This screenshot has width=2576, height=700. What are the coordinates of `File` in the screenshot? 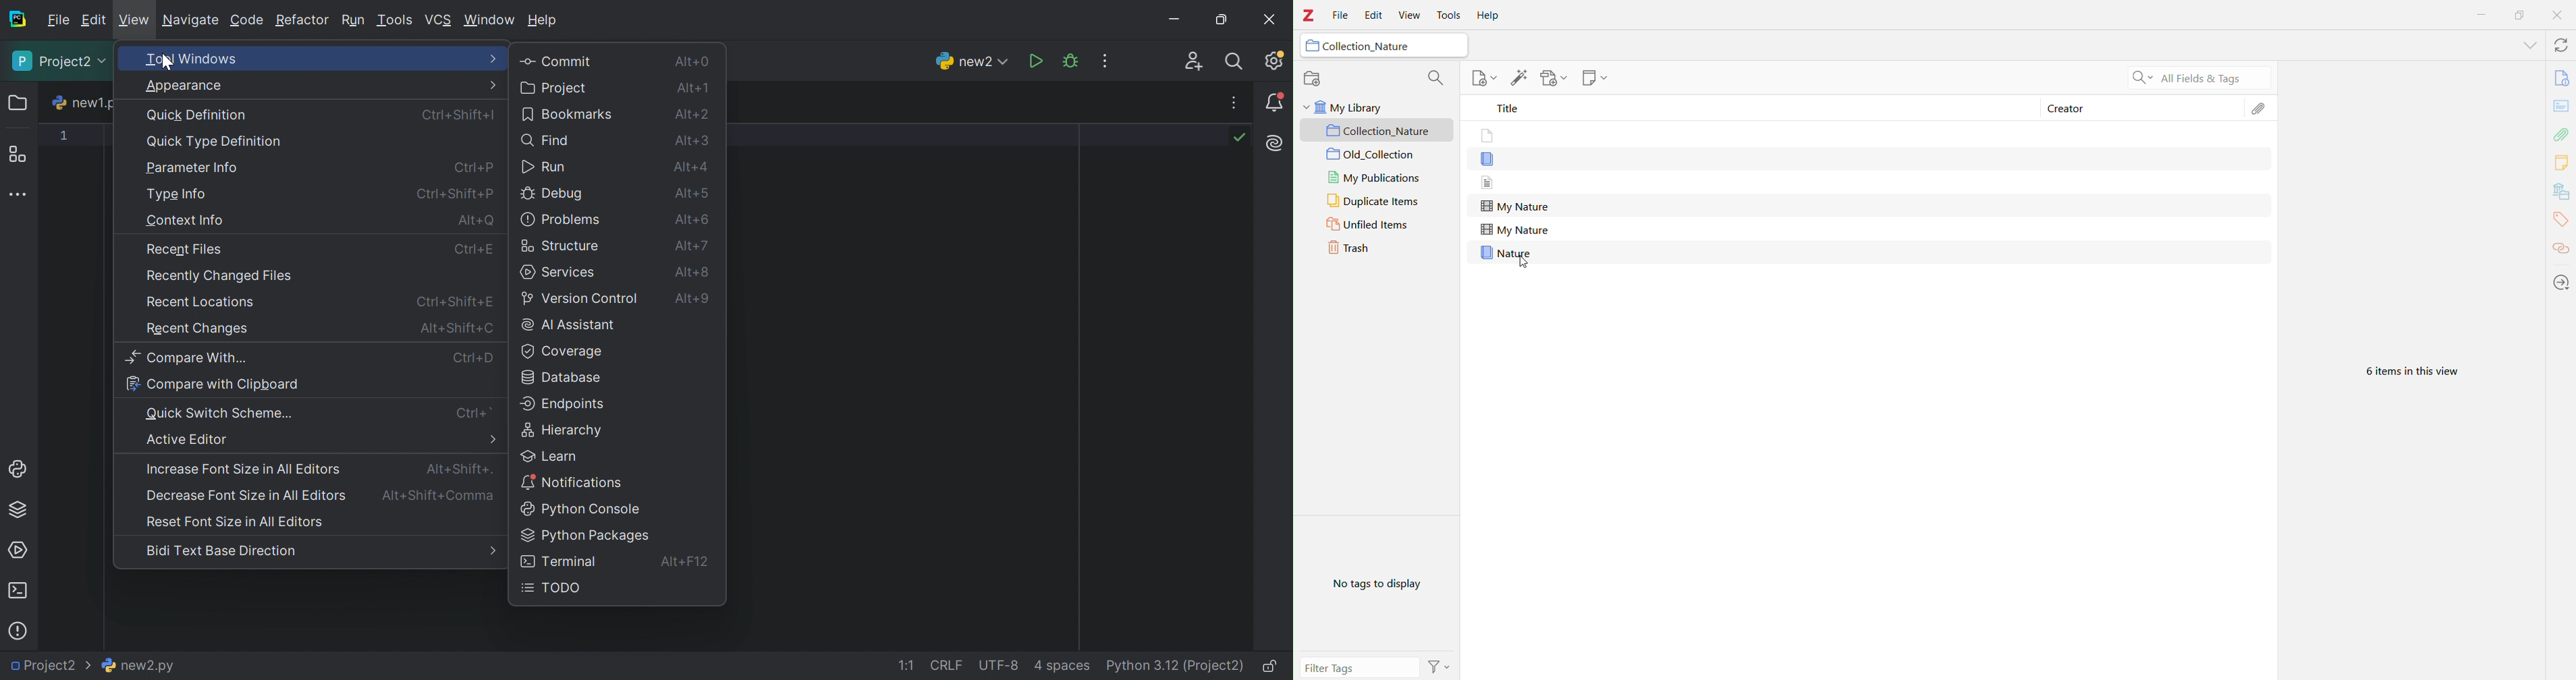 It's located at (1341, 16).